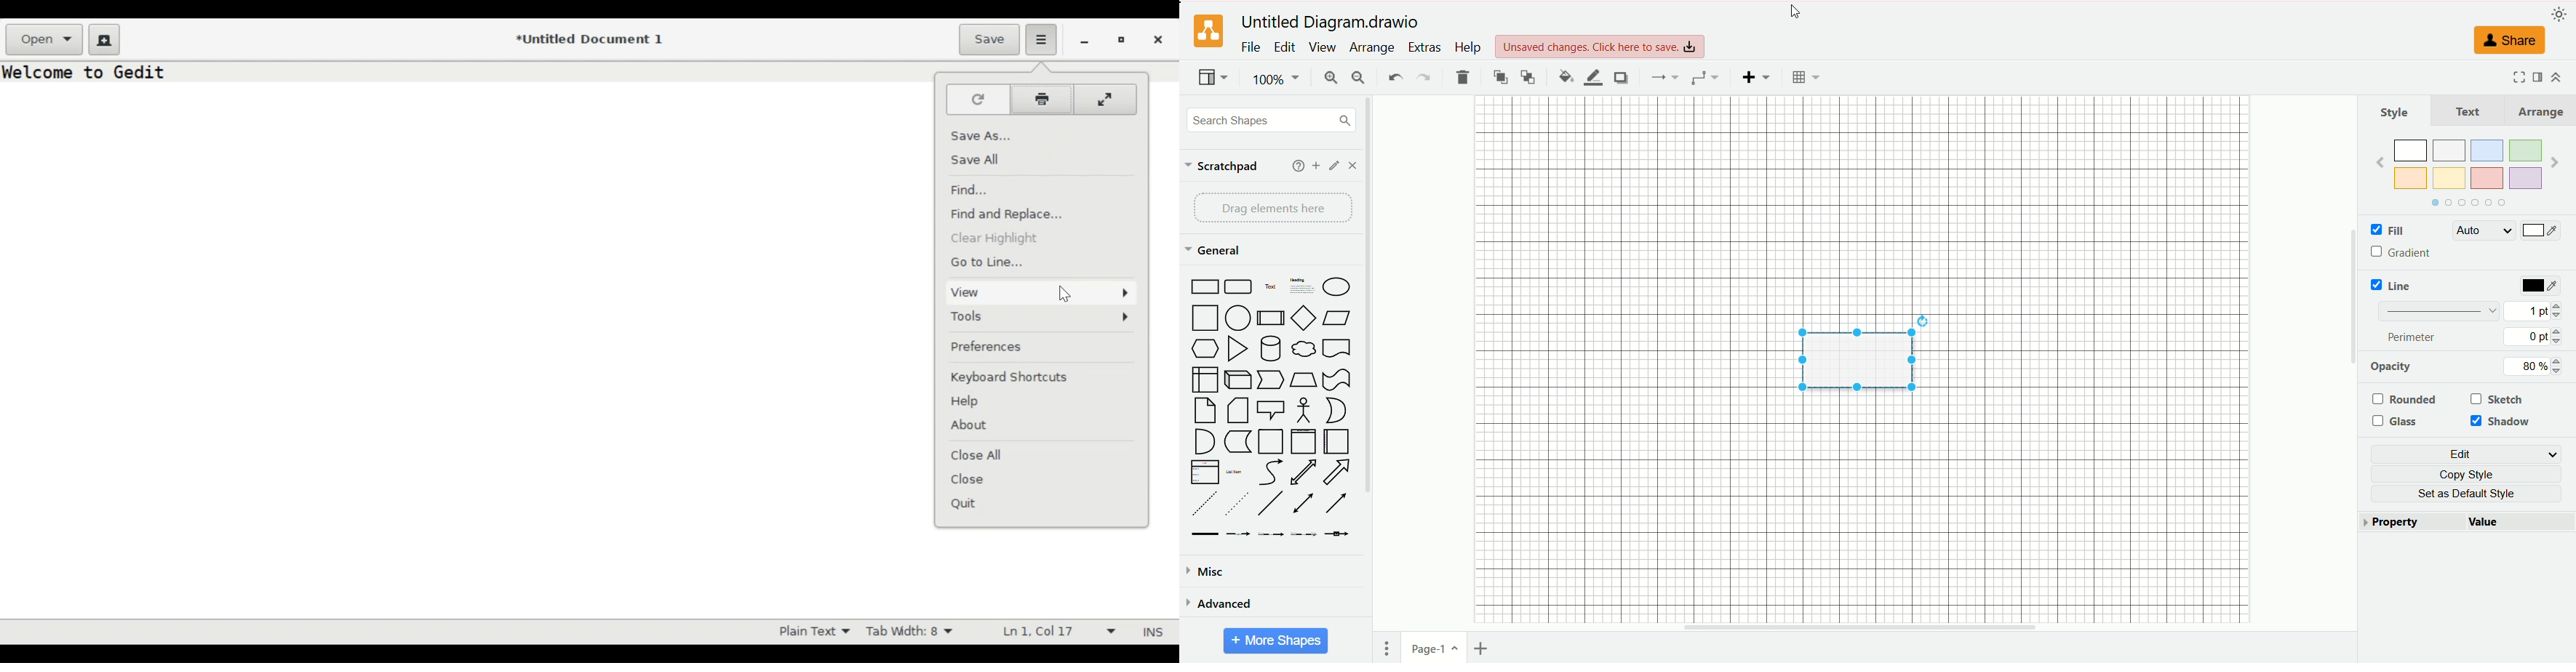 Image resolution: width=2576 pixels, height=672 pixels. What do you see at coordinates (2538, 76) in the screenshot?
I see `format` at bounding box center [2538, 76].